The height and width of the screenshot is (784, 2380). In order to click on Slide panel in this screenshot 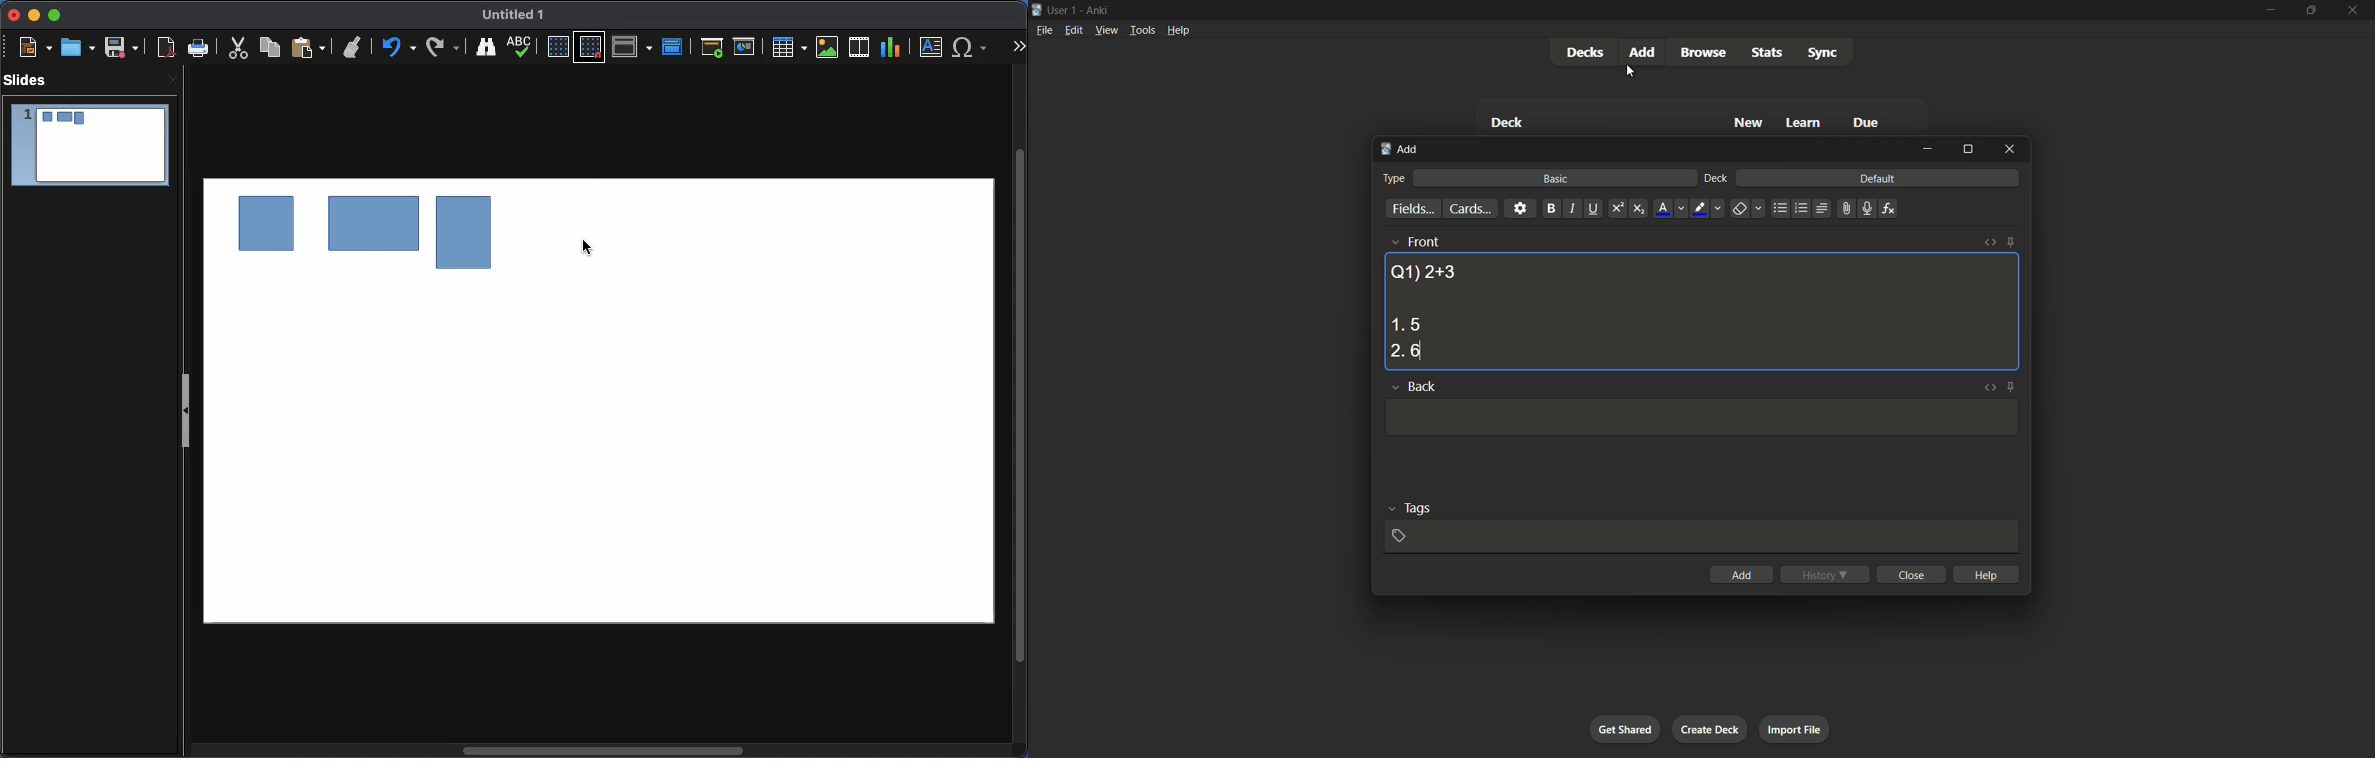, I will do `click(186, 414)`.